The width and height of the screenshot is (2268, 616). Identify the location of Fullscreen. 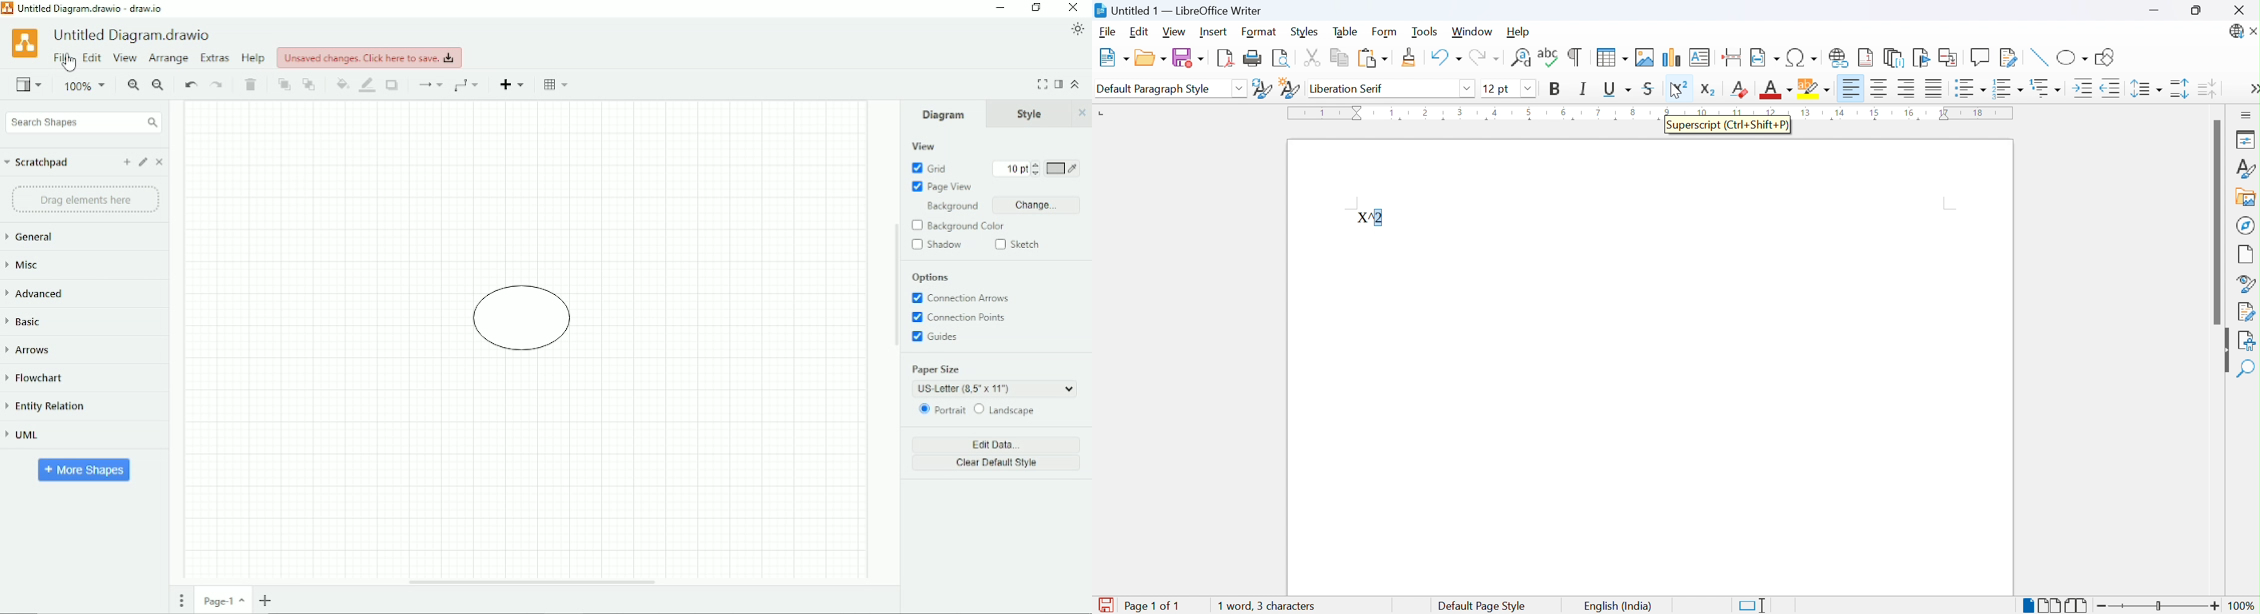
(1042, 84).